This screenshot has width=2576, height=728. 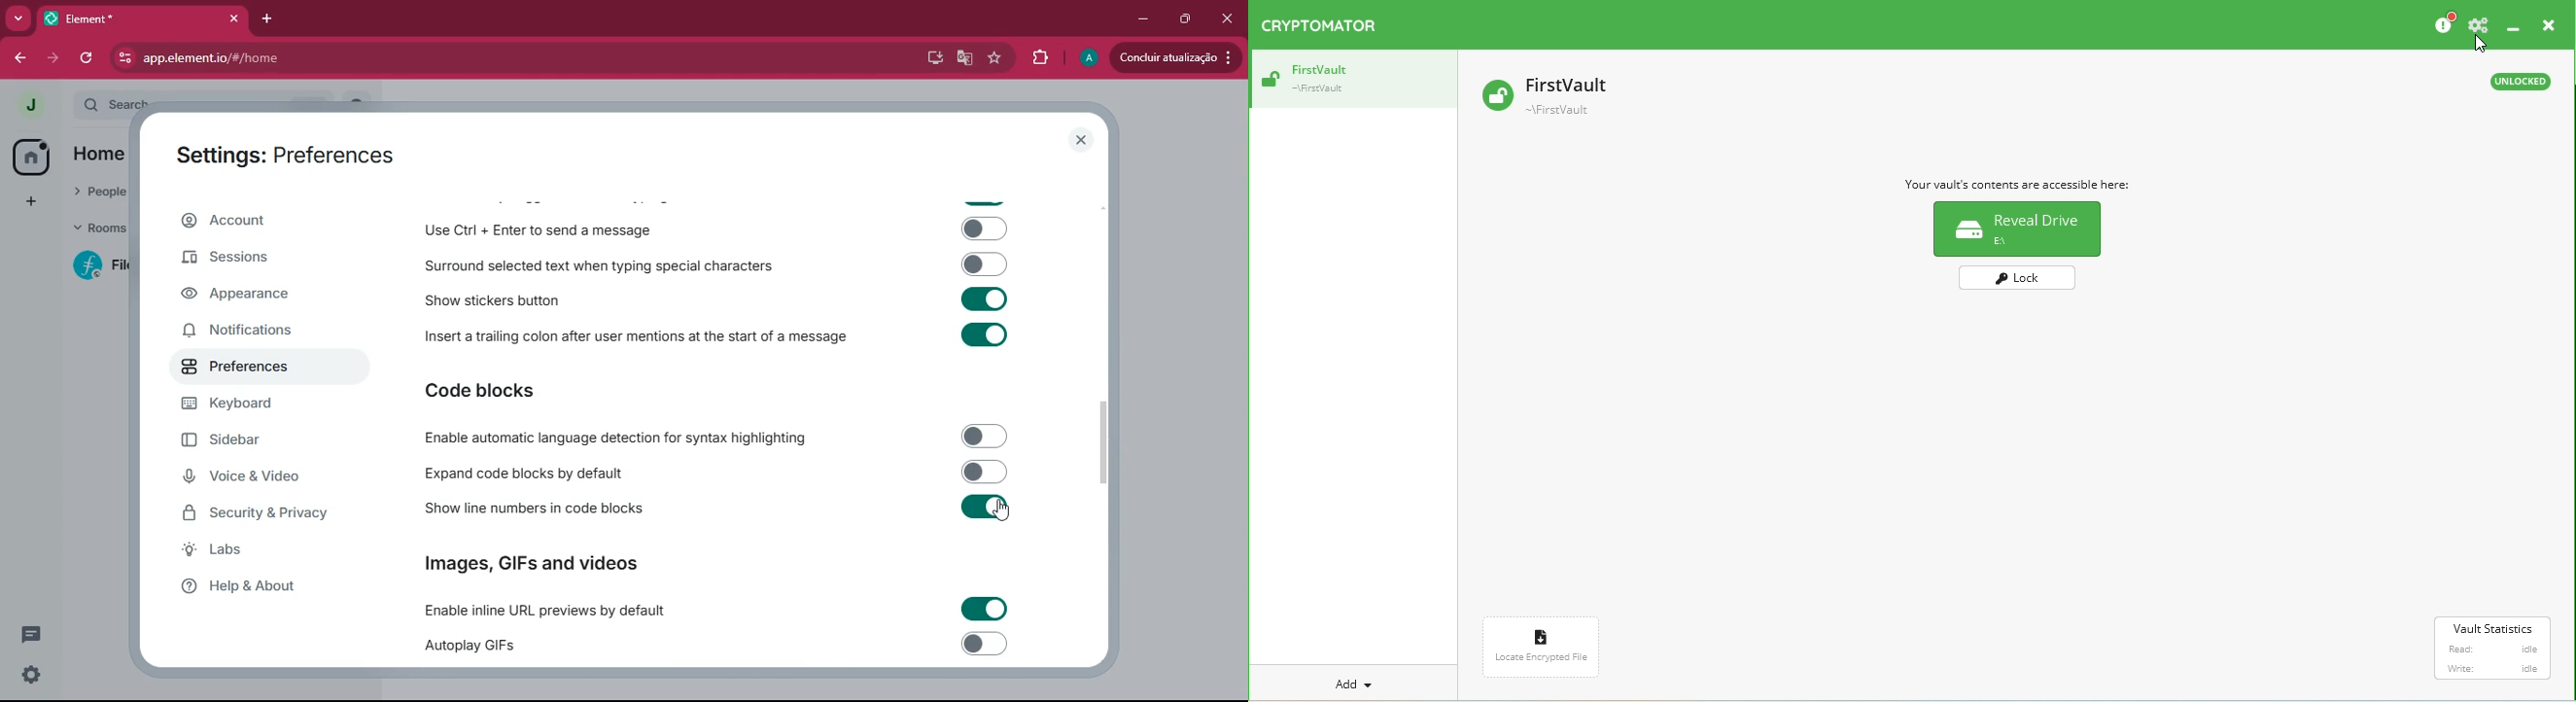 I want to click on Locate encrypted file, so click(x=1545, y=651).